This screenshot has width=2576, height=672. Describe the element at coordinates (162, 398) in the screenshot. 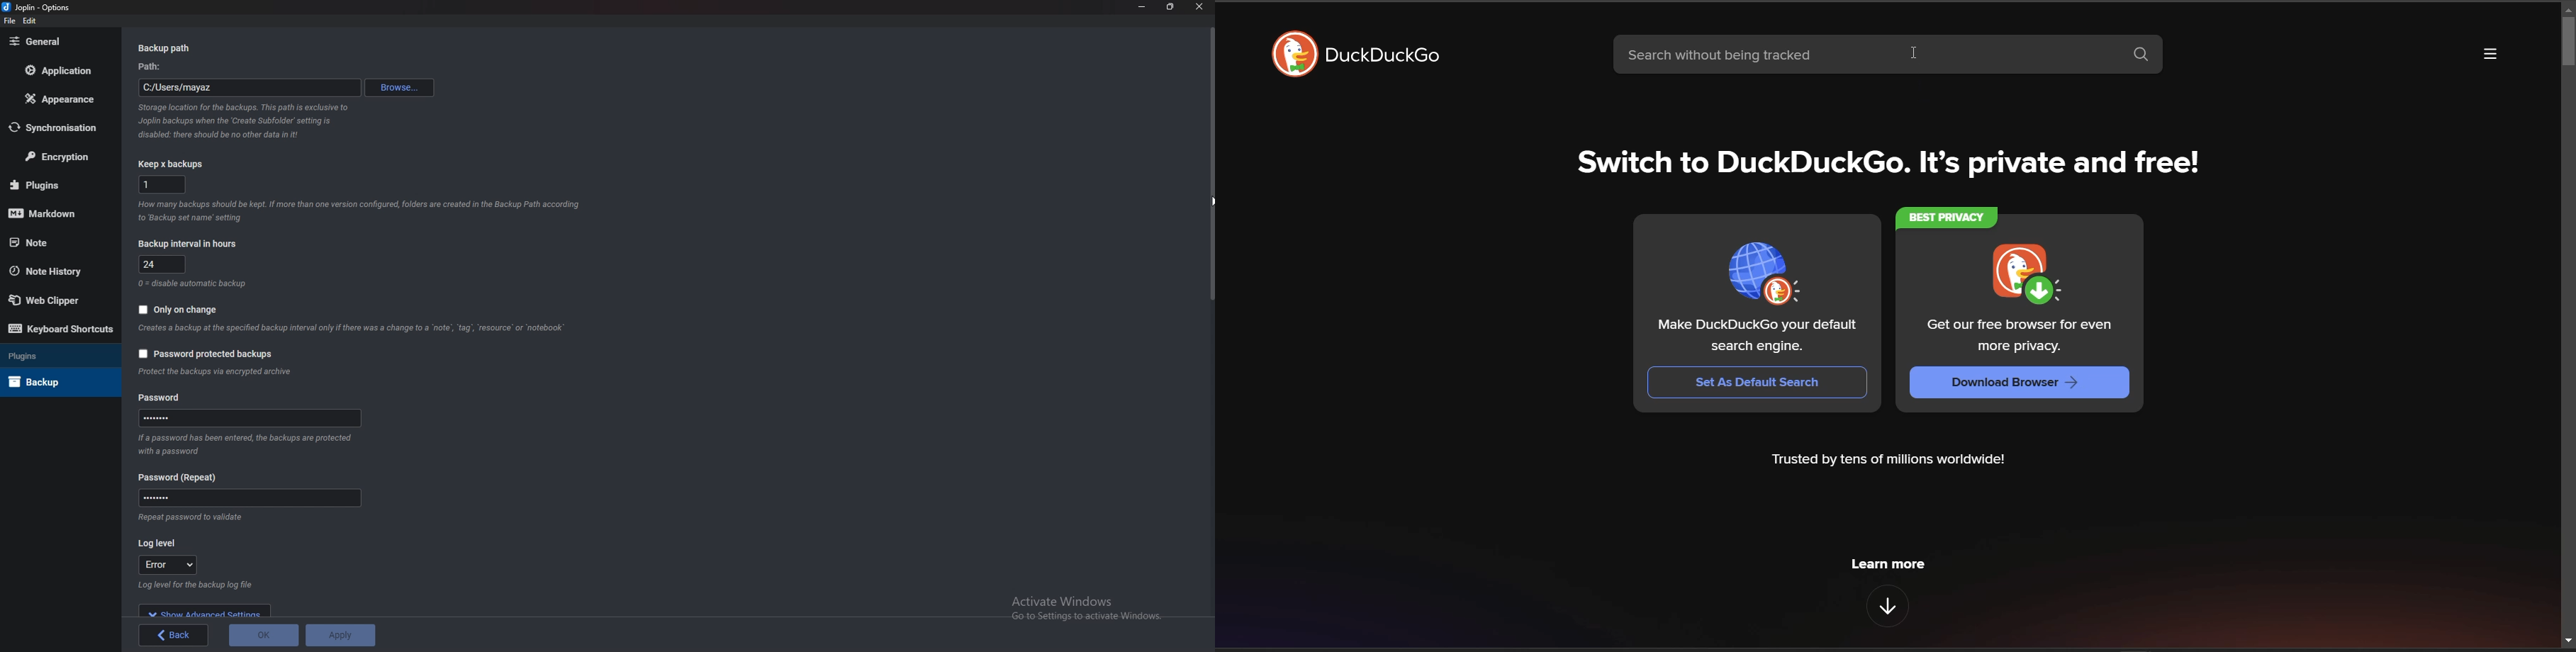

I see `Password` at that location.